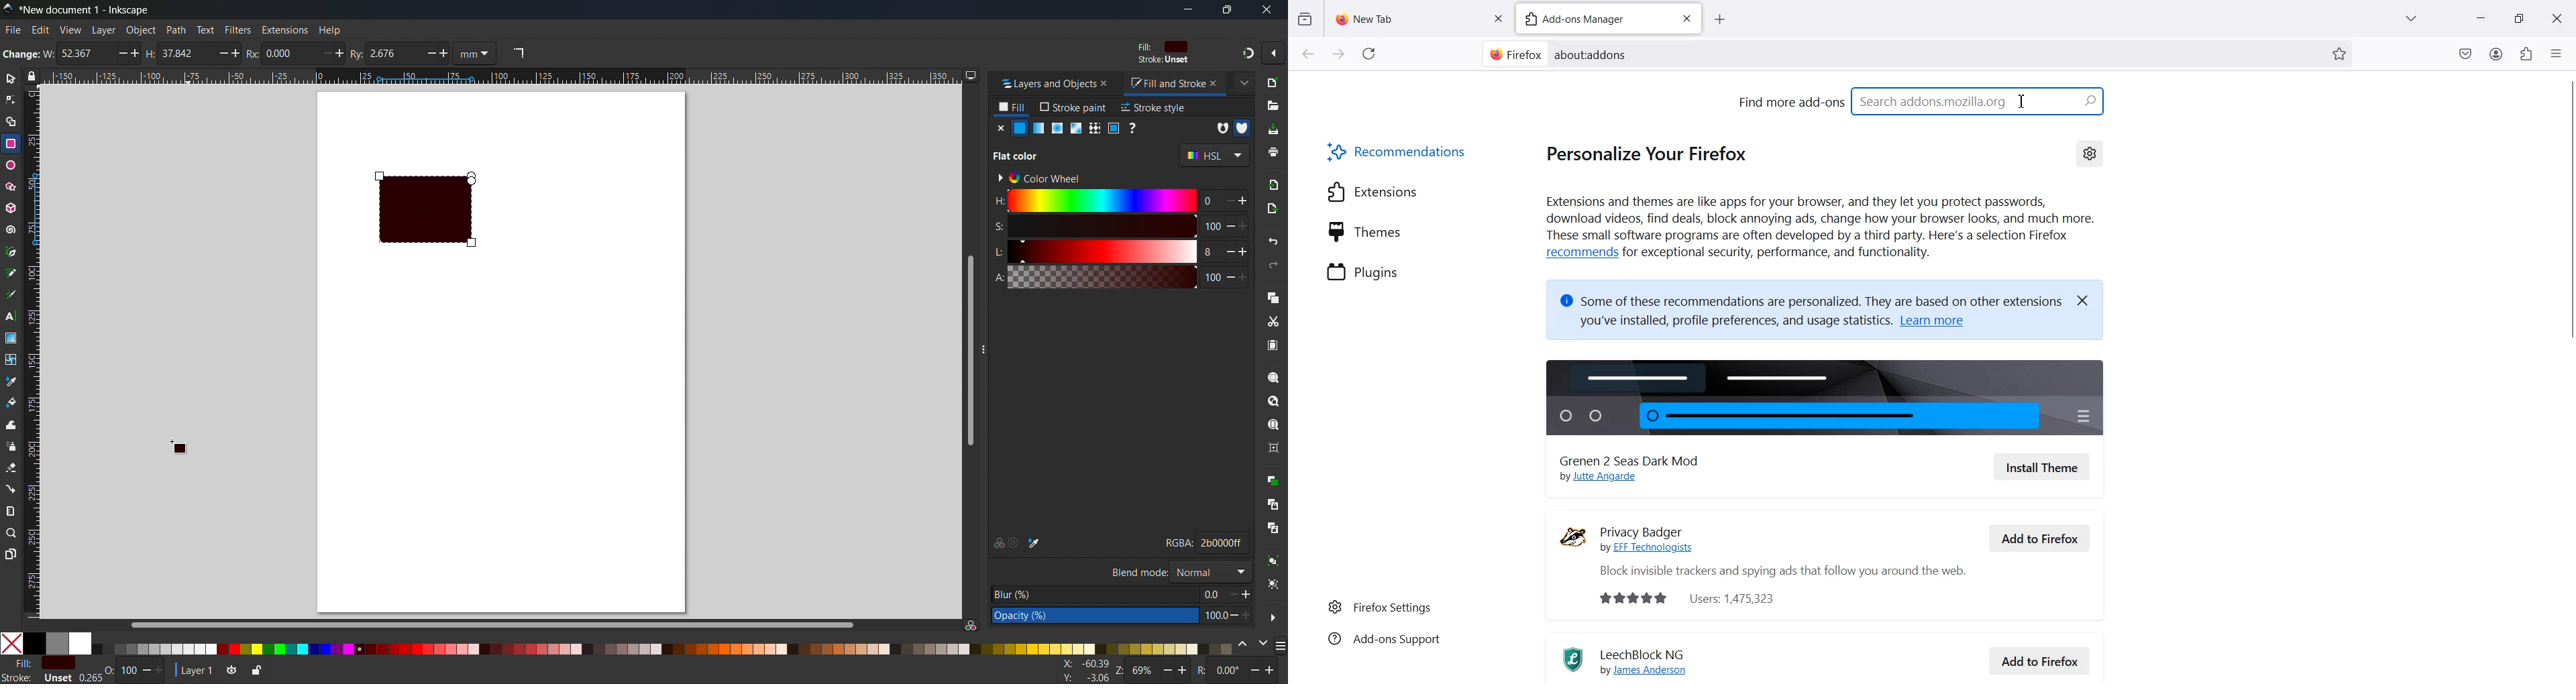 This screenshot has width=2576, height=700. I want to click on Zoom drawing, so click(1273, 402).